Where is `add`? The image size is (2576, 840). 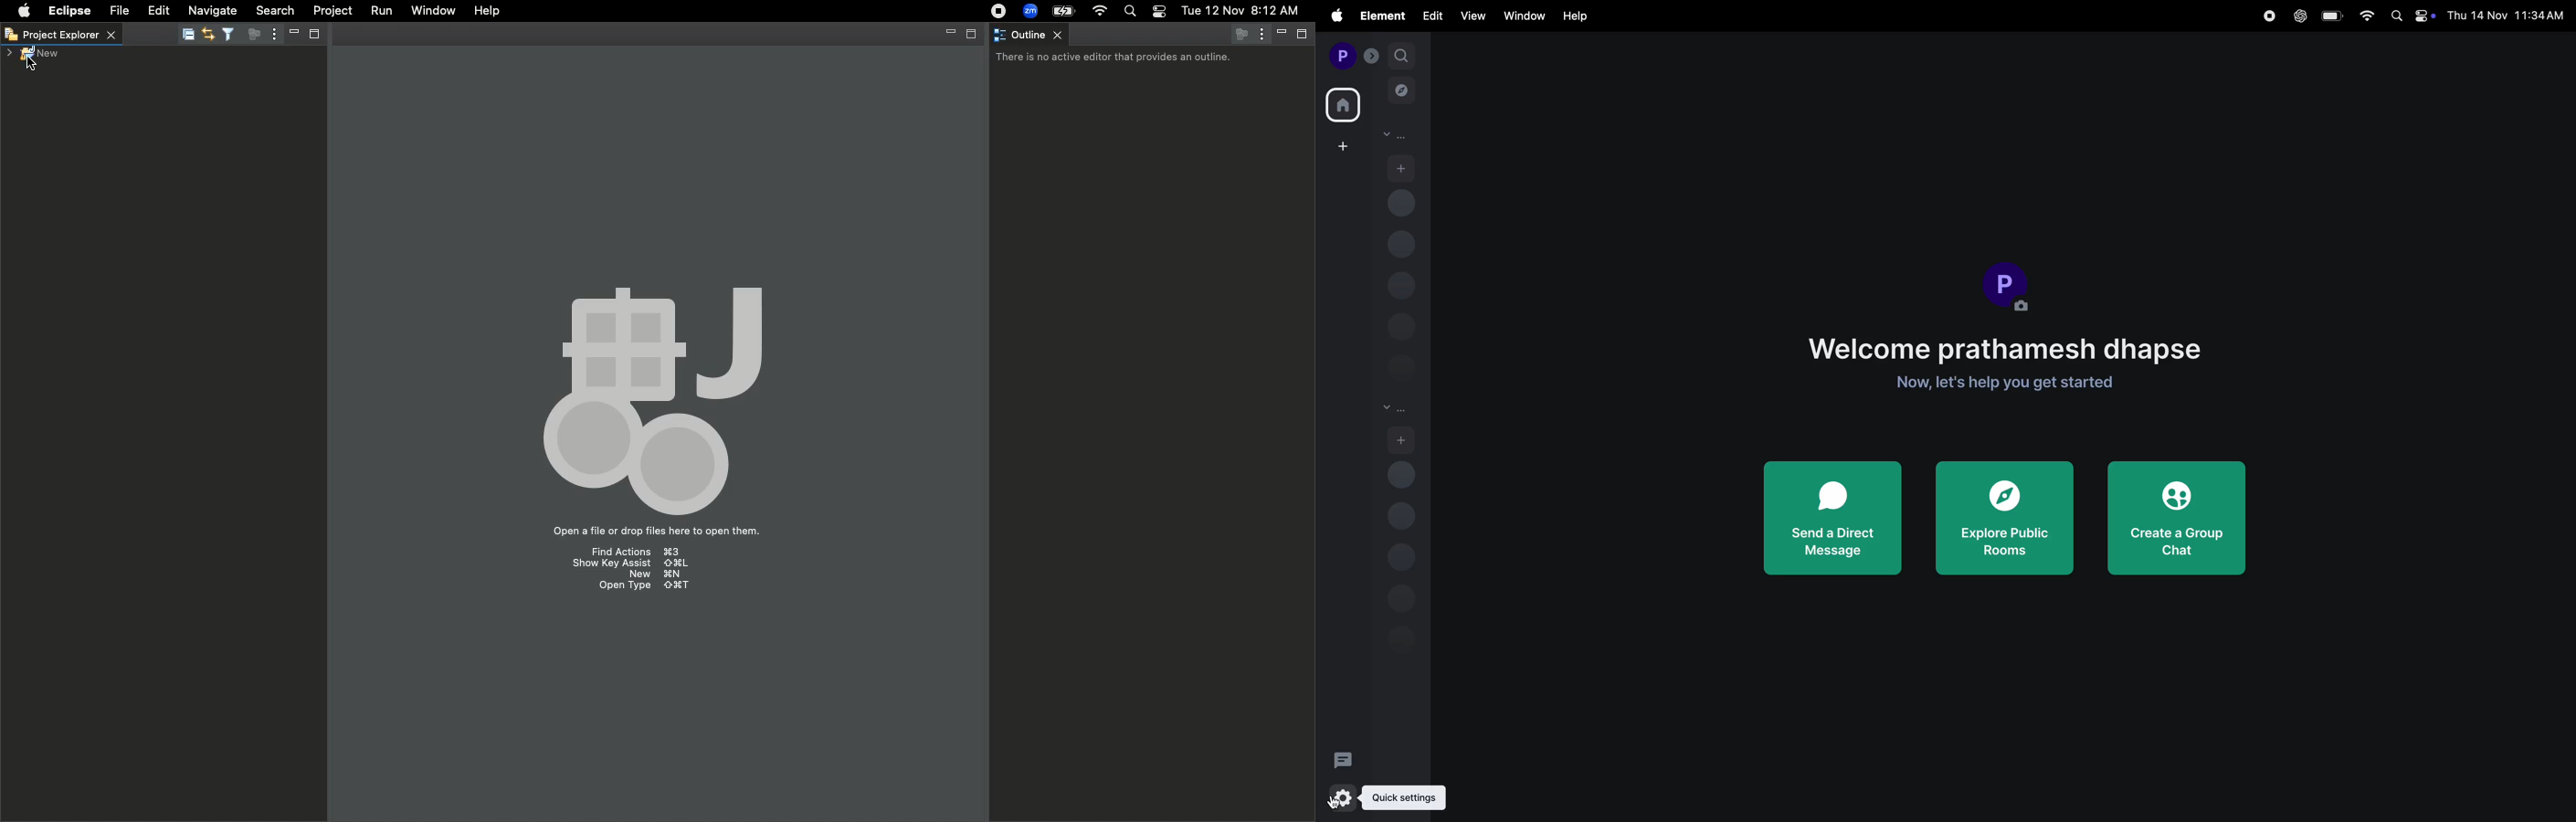
add is located at coordinates (1401, 167).